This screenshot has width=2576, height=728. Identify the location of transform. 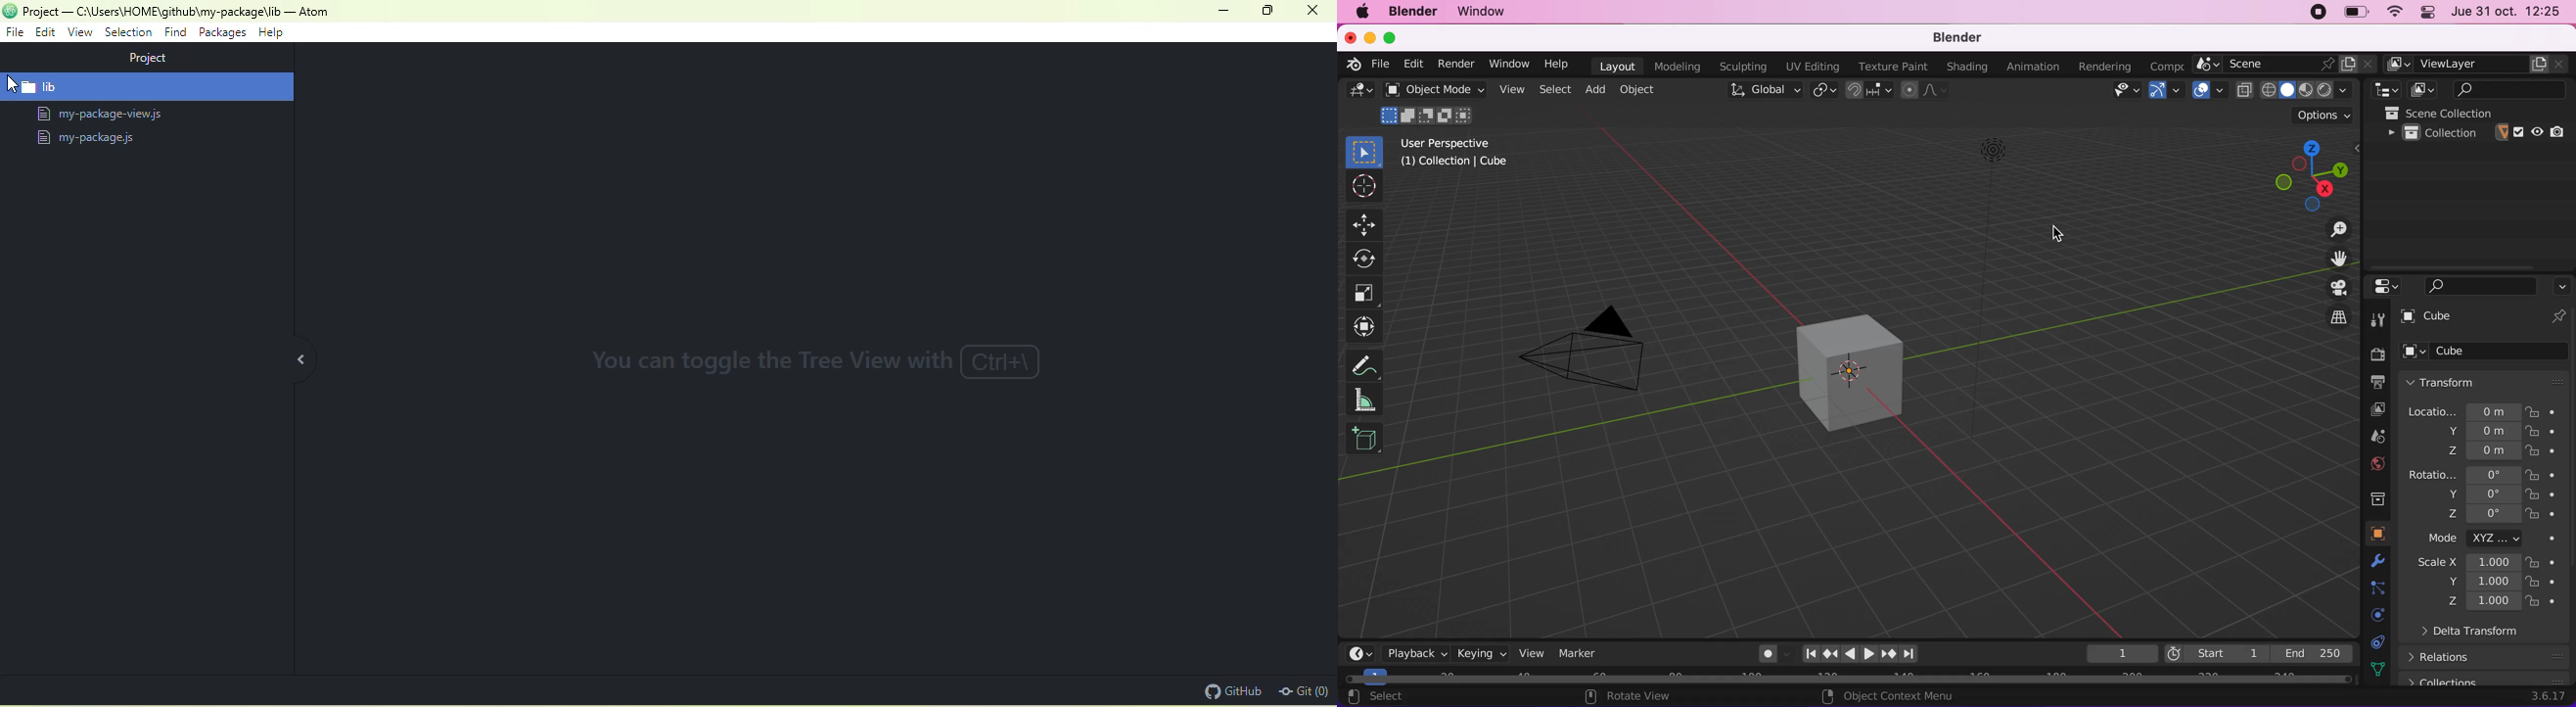
(1367, 327).